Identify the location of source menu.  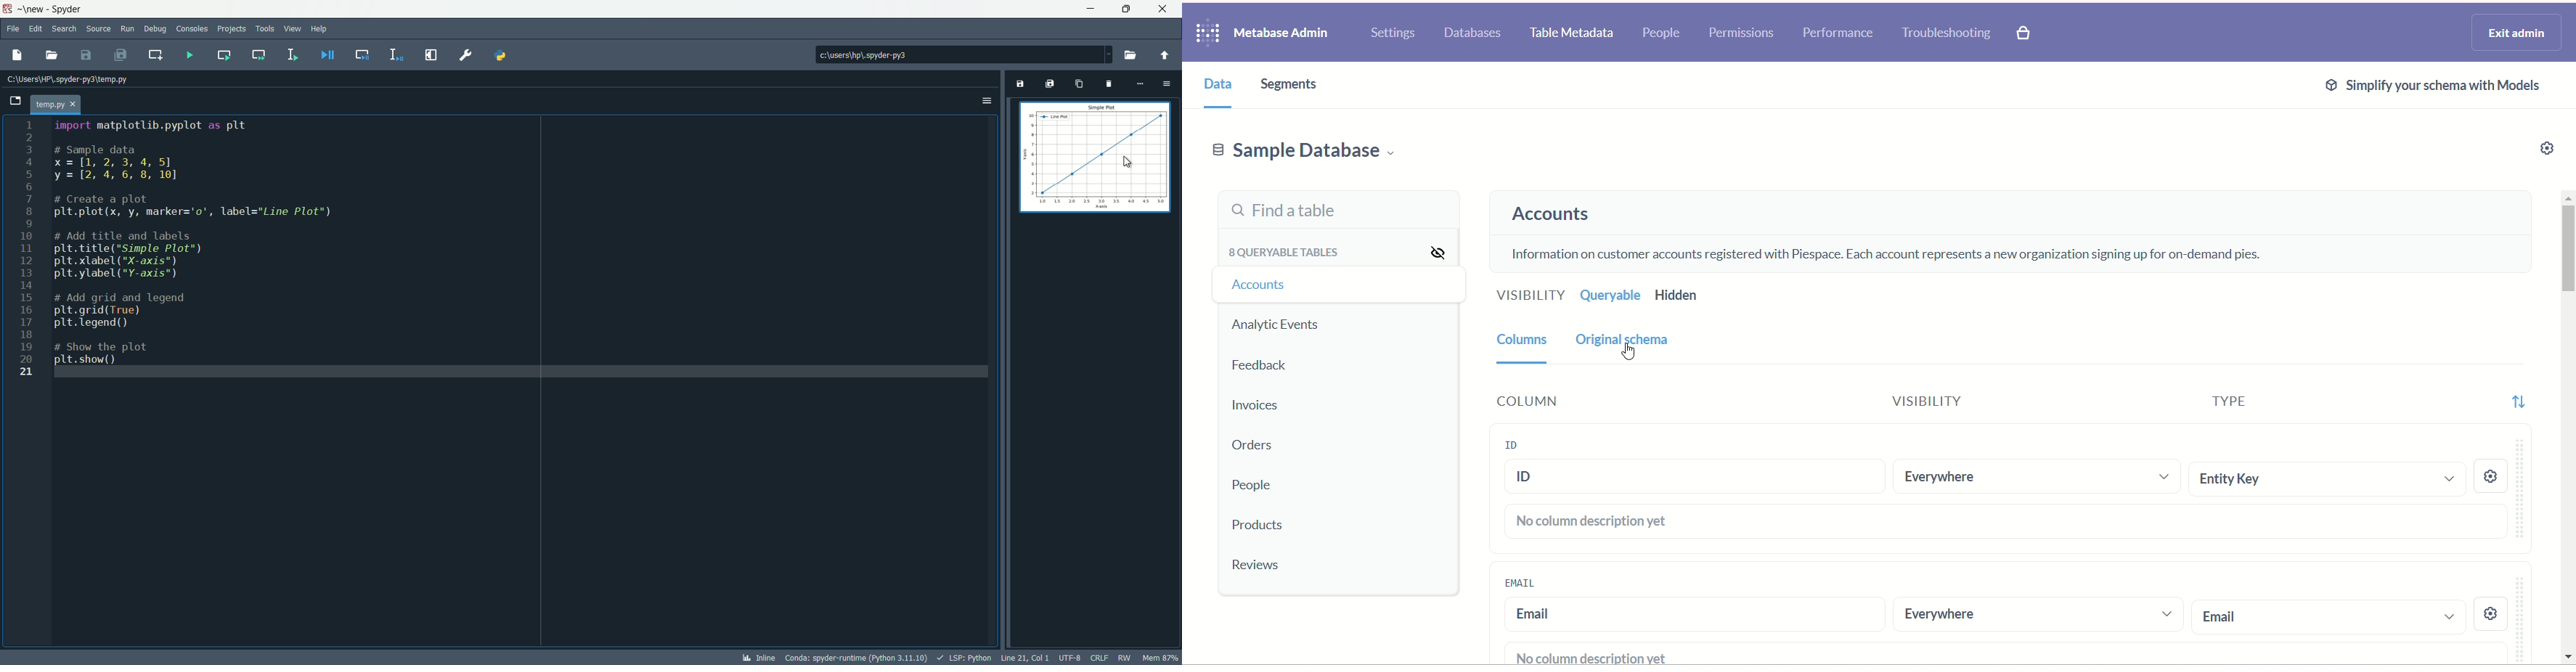
(98, 29).